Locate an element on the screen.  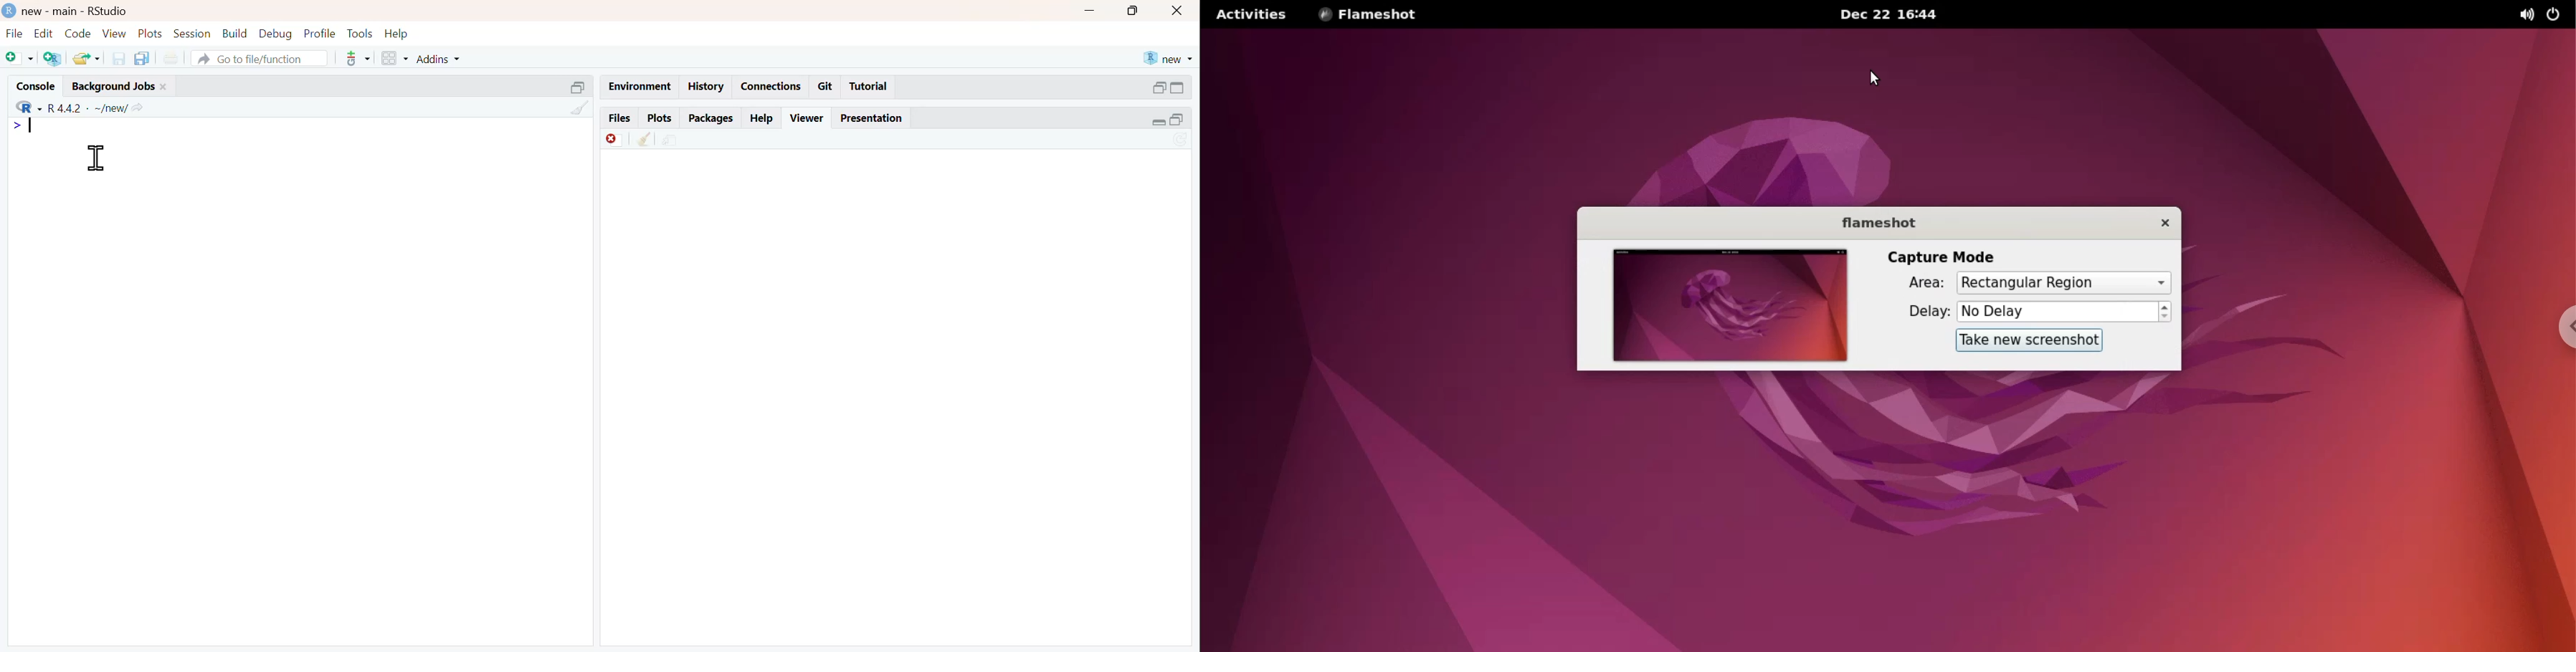
enviornment is located at coordinates (641, 87).